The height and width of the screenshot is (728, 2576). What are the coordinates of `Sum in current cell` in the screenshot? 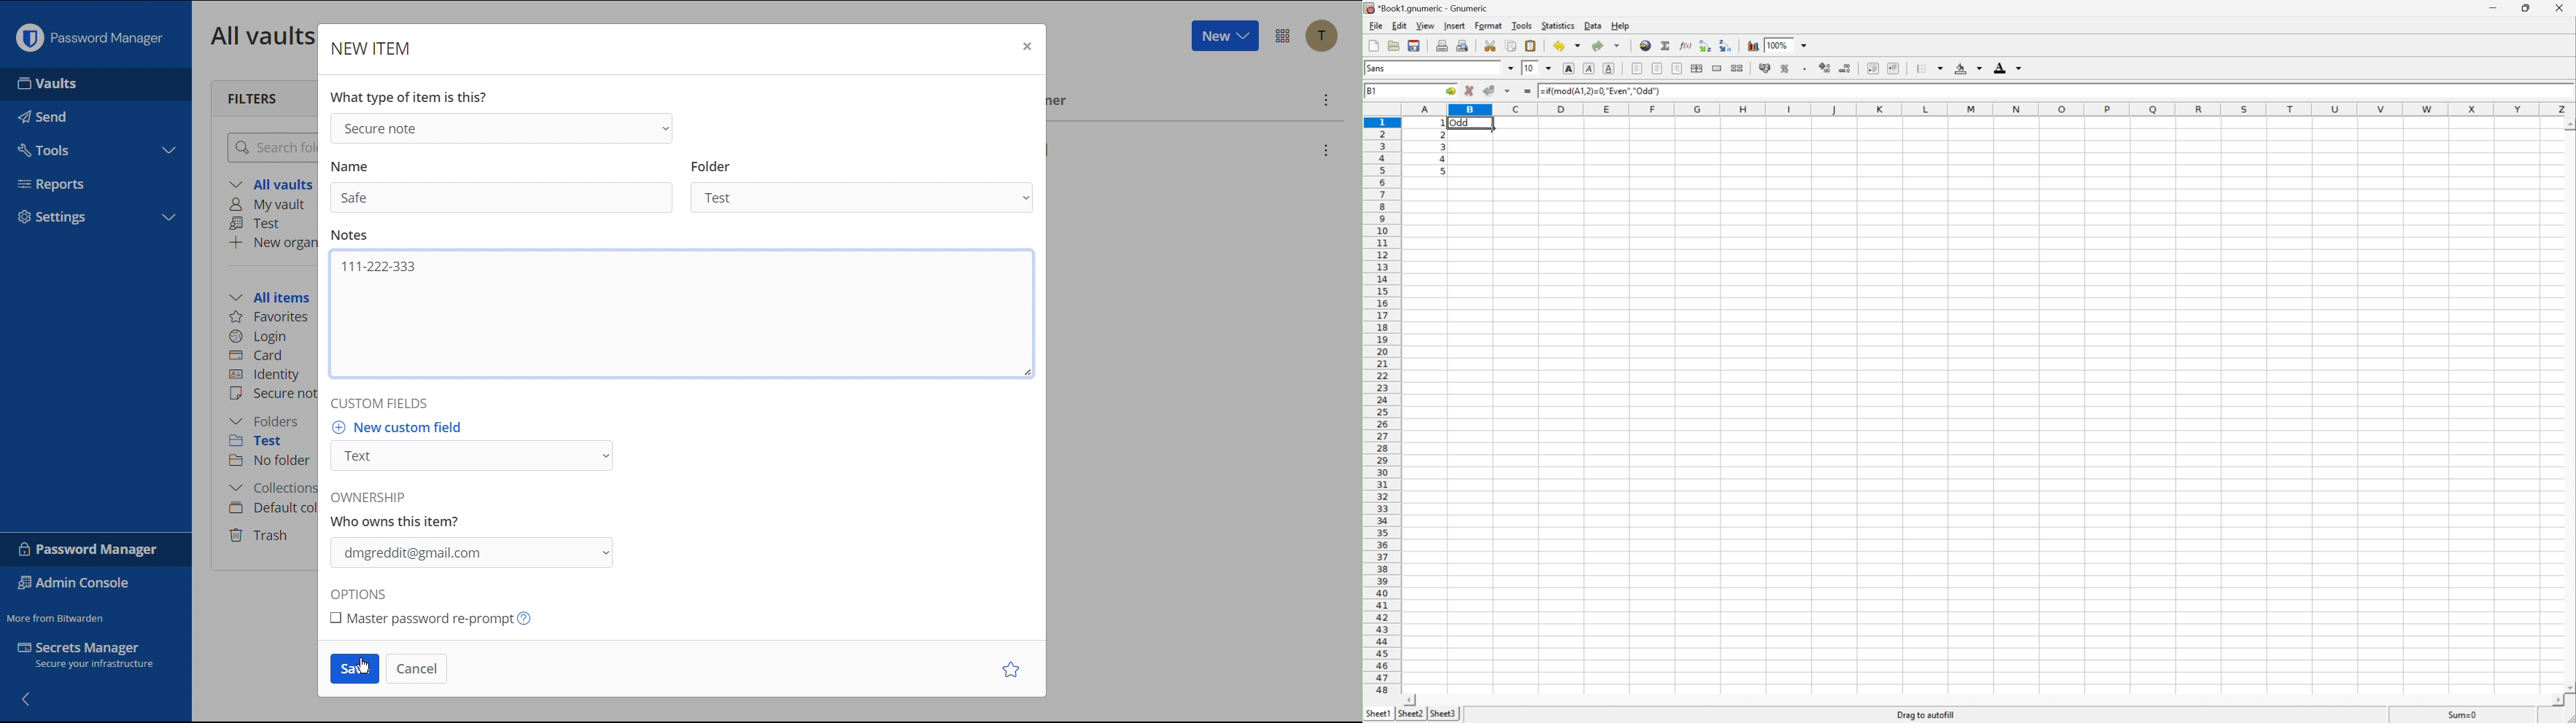 It's located at (1667, 47).